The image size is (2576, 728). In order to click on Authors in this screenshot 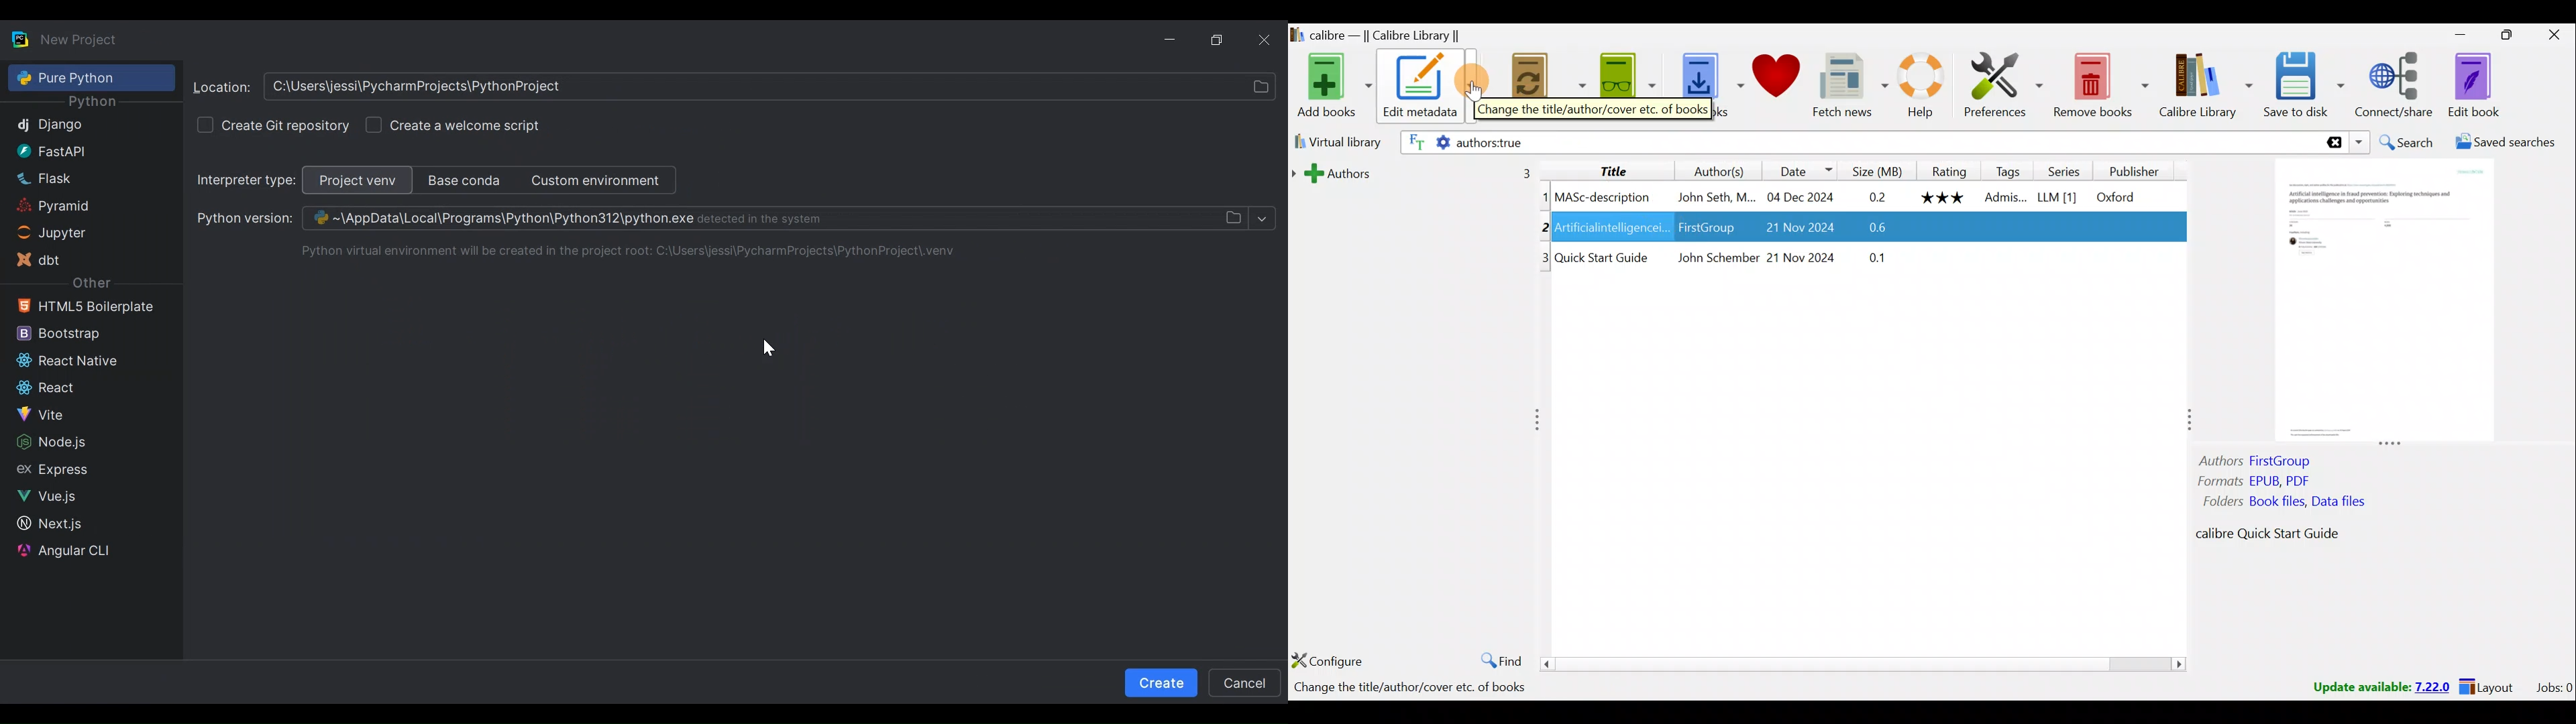, I will do `click(1707, 170)`.